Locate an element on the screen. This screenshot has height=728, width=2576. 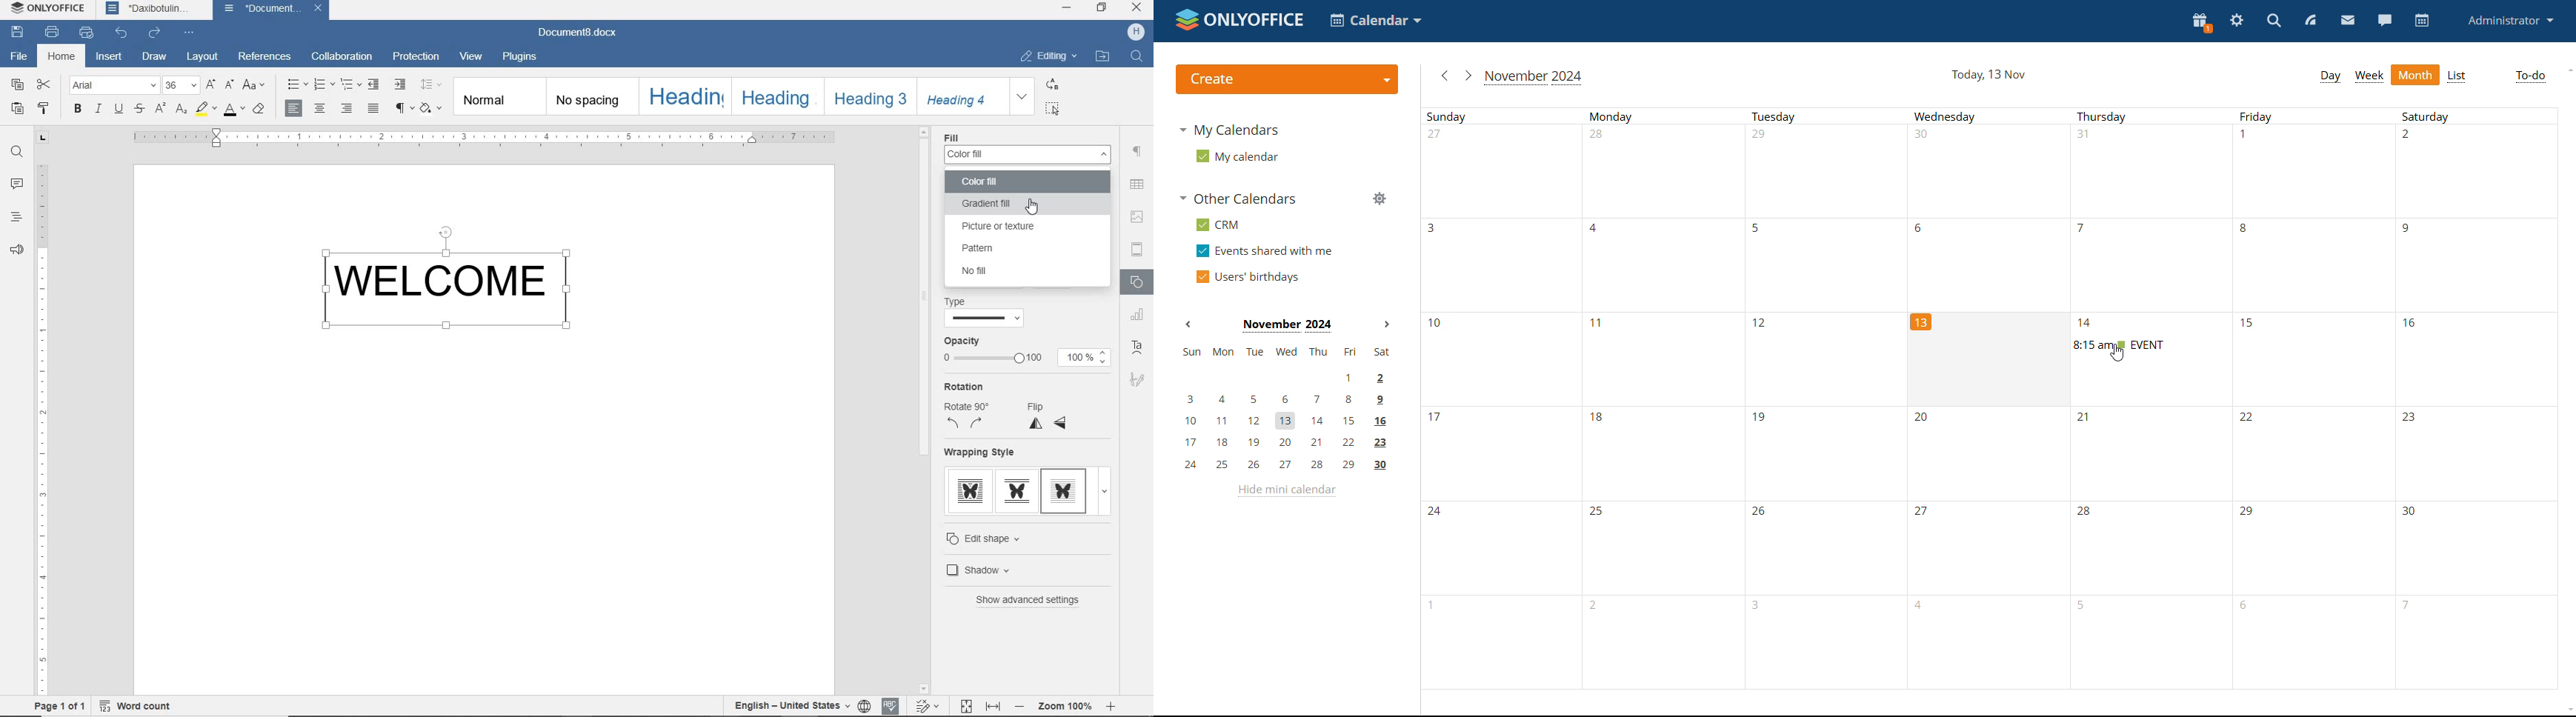
ITALIC is located at coordinates (98, 108).